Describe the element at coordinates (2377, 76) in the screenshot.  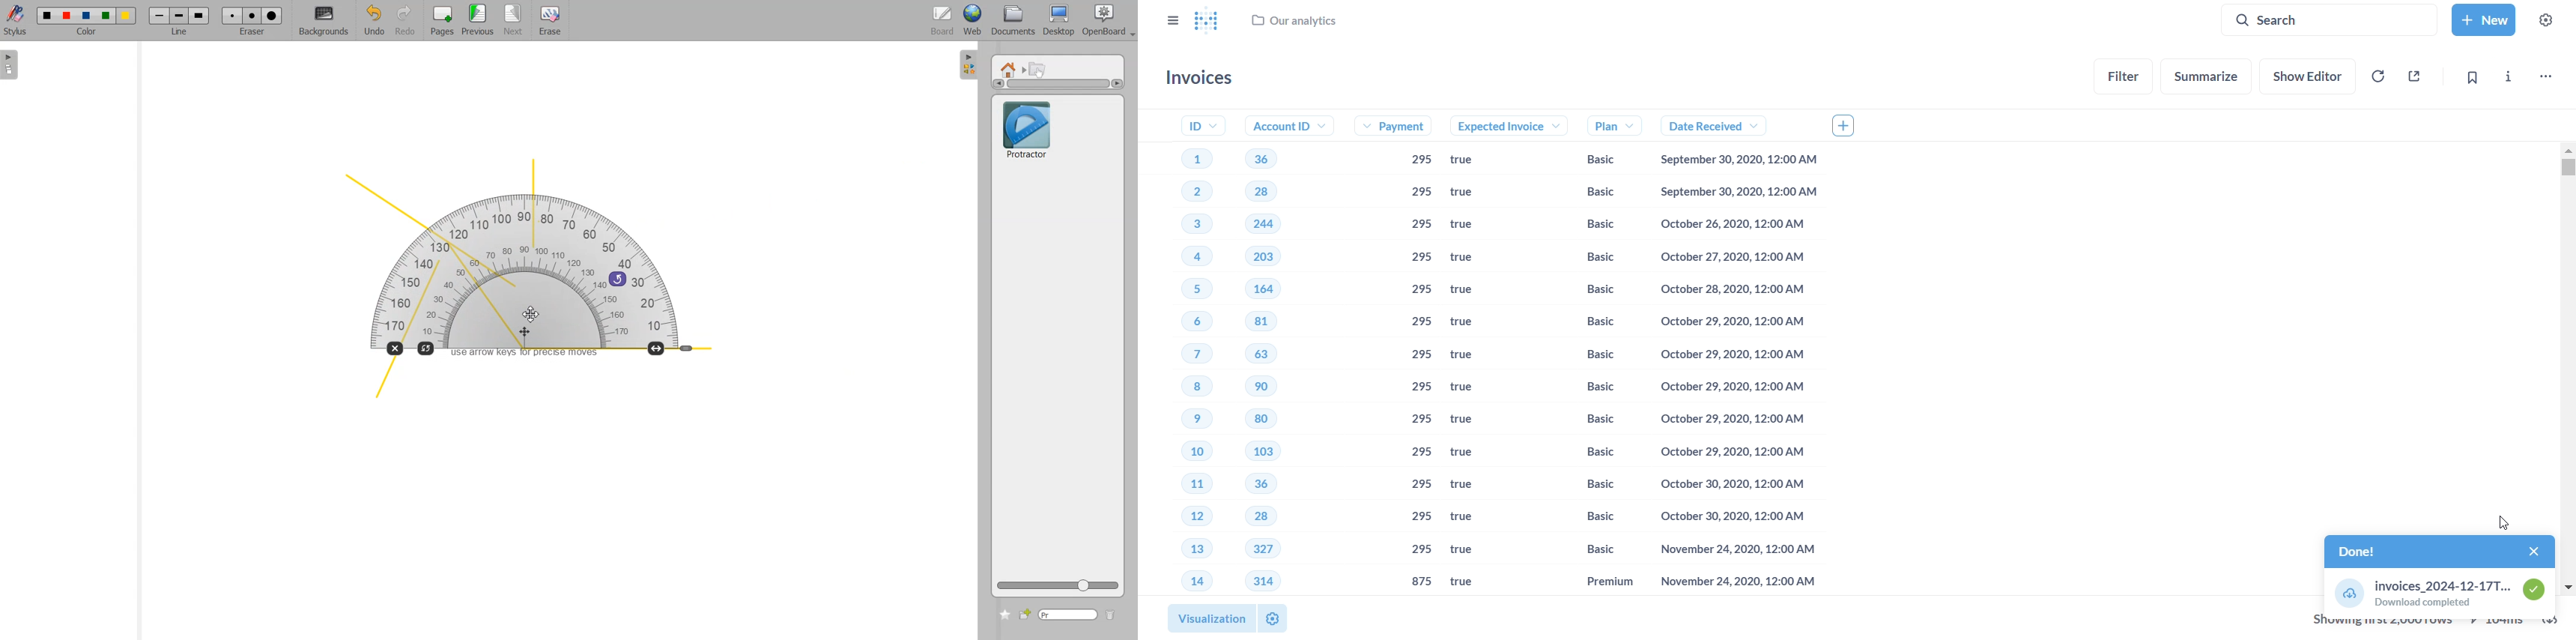
I see `auto-refresh` at that location.